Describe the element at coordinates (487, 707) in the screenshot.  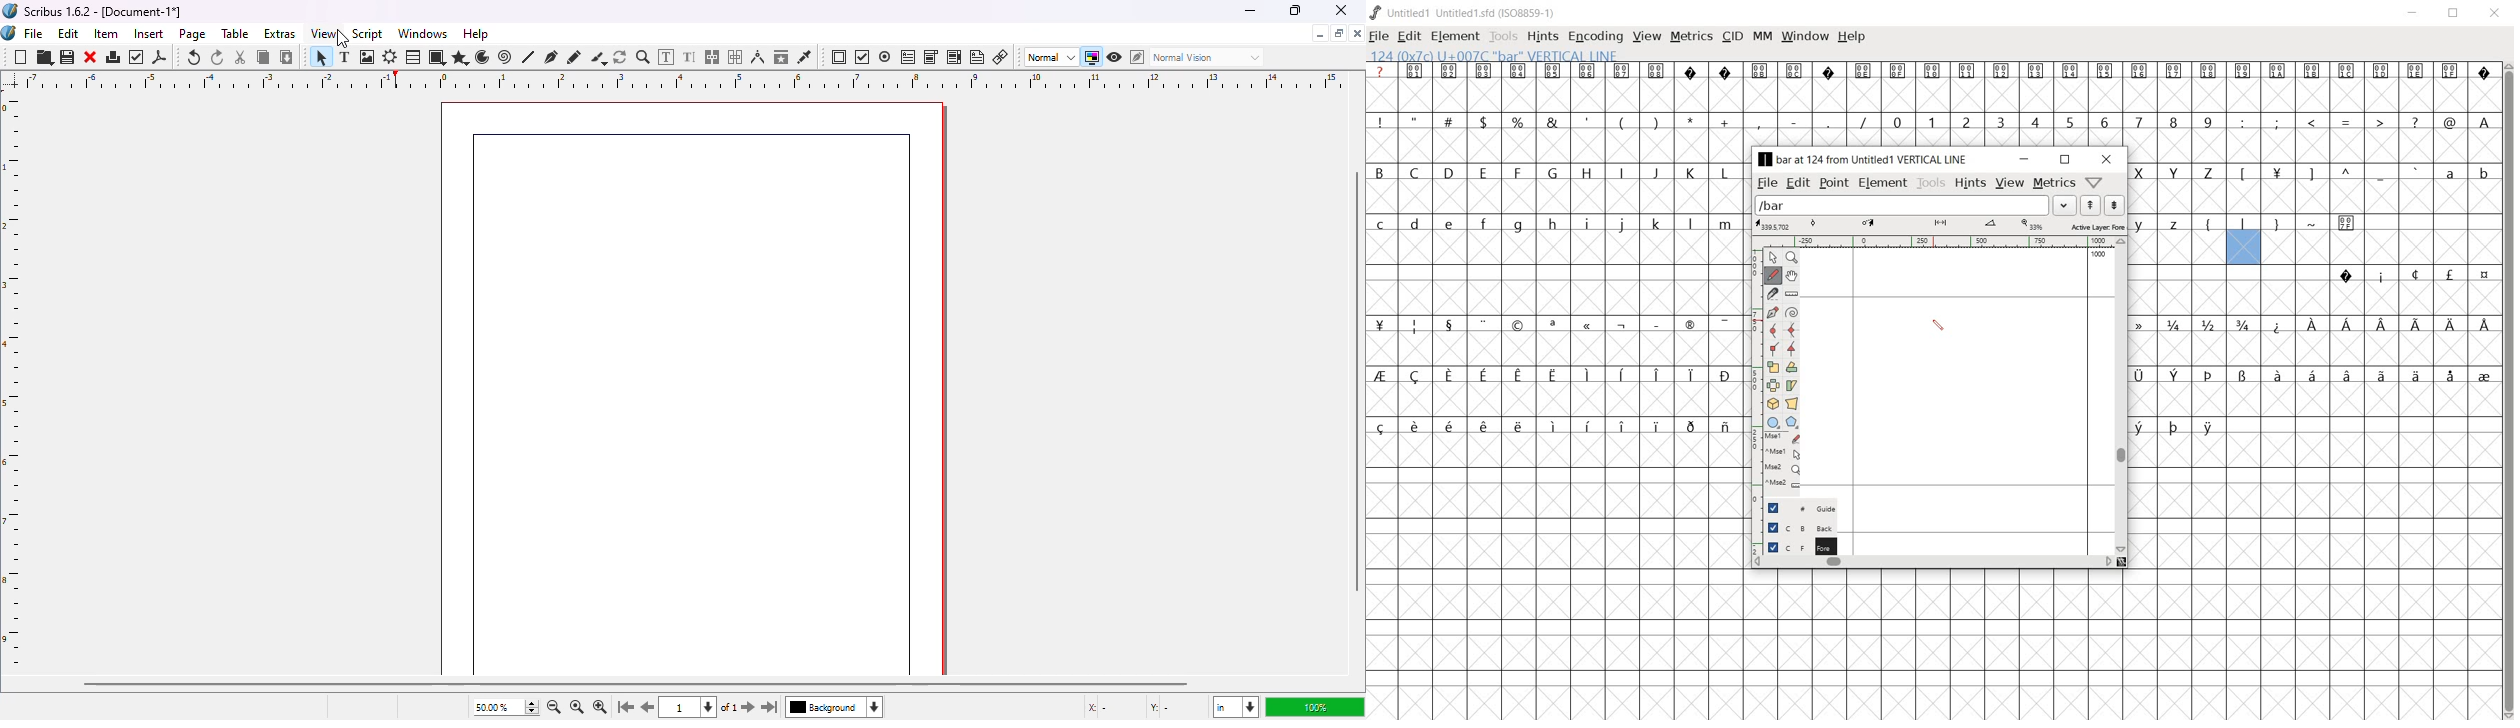
I see `50.00%` at that location.